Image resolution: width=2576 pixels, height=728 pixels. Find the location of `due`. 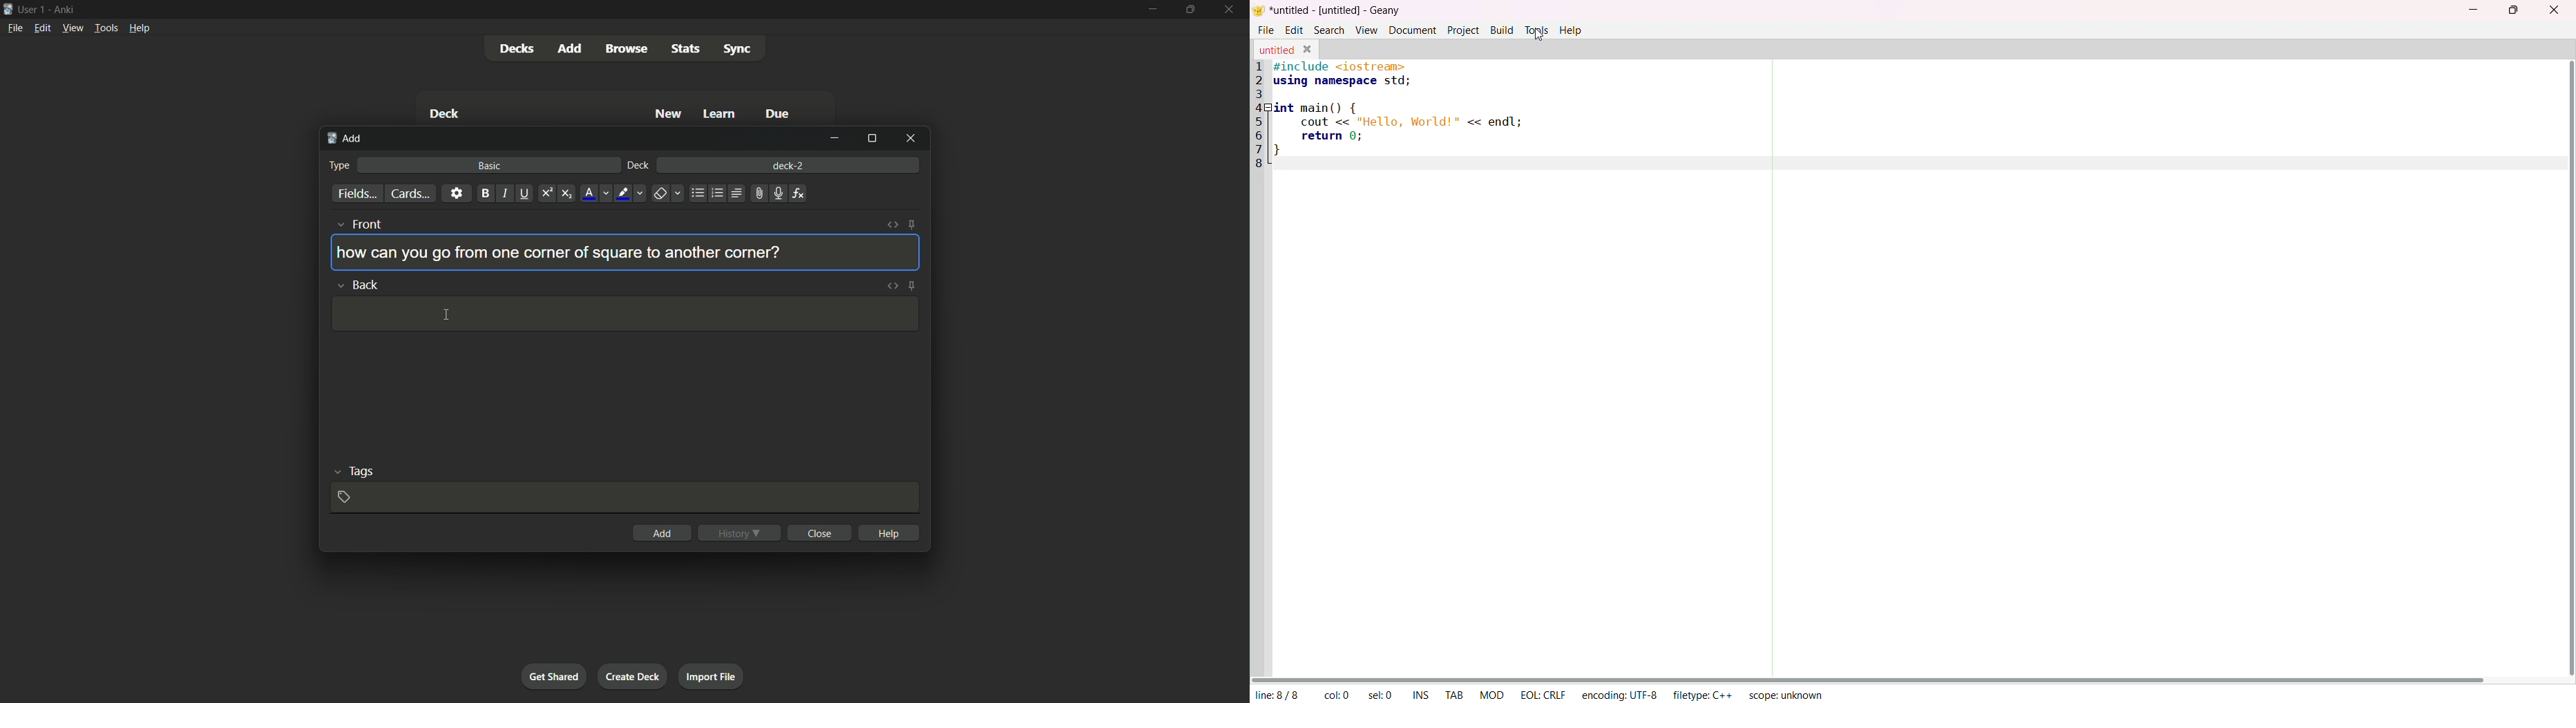

due is located at coordinates (776, 115).